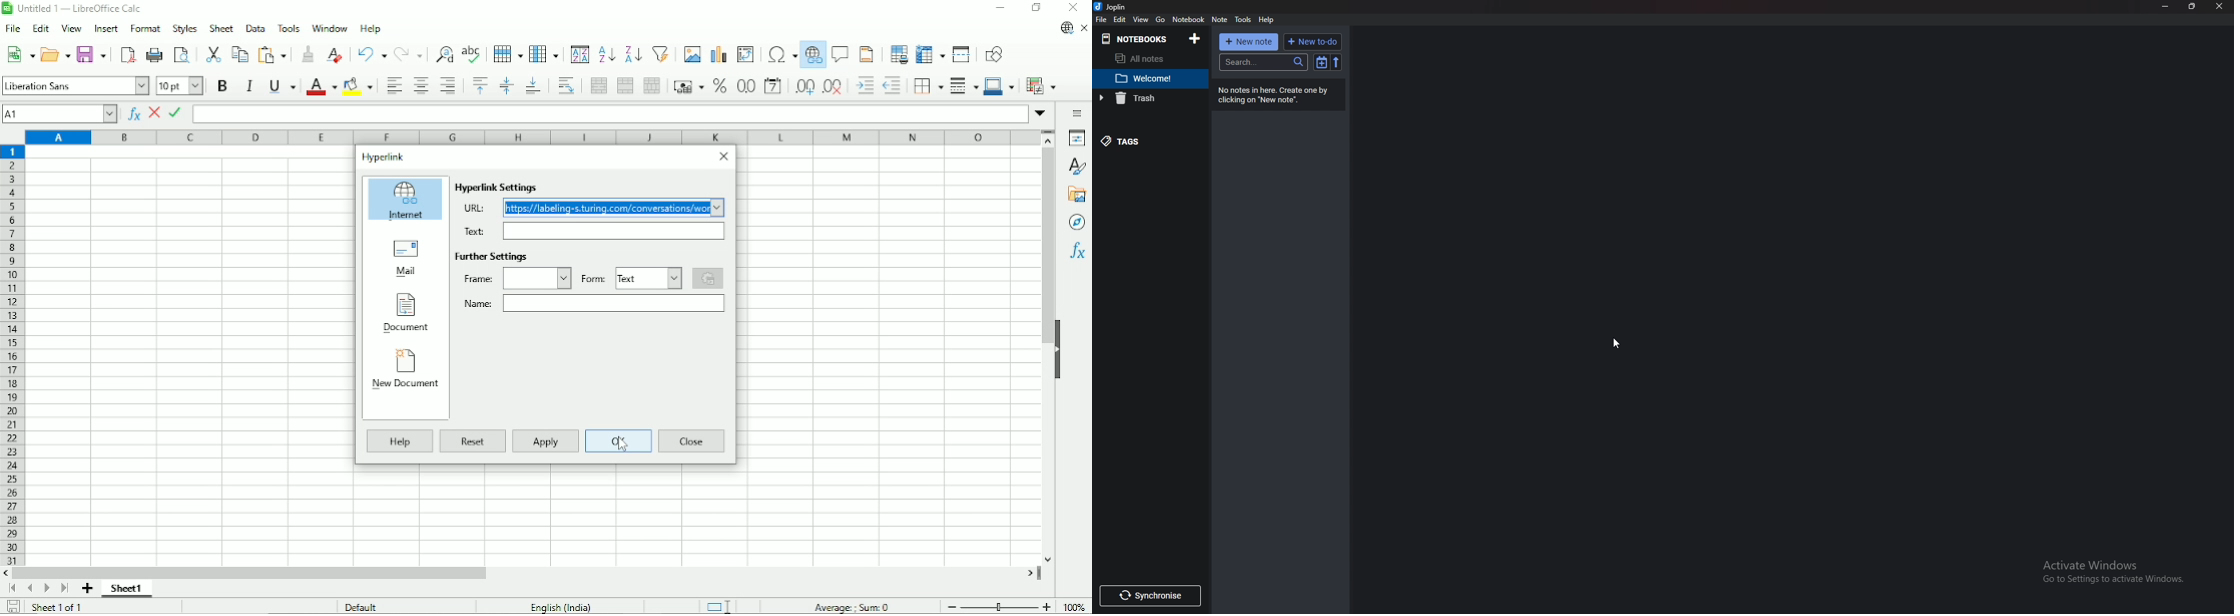 This screenshot has width=2240, height=616. Describe the element at coordinates (1267, 20) in the screenshot. I see `help` at that location.